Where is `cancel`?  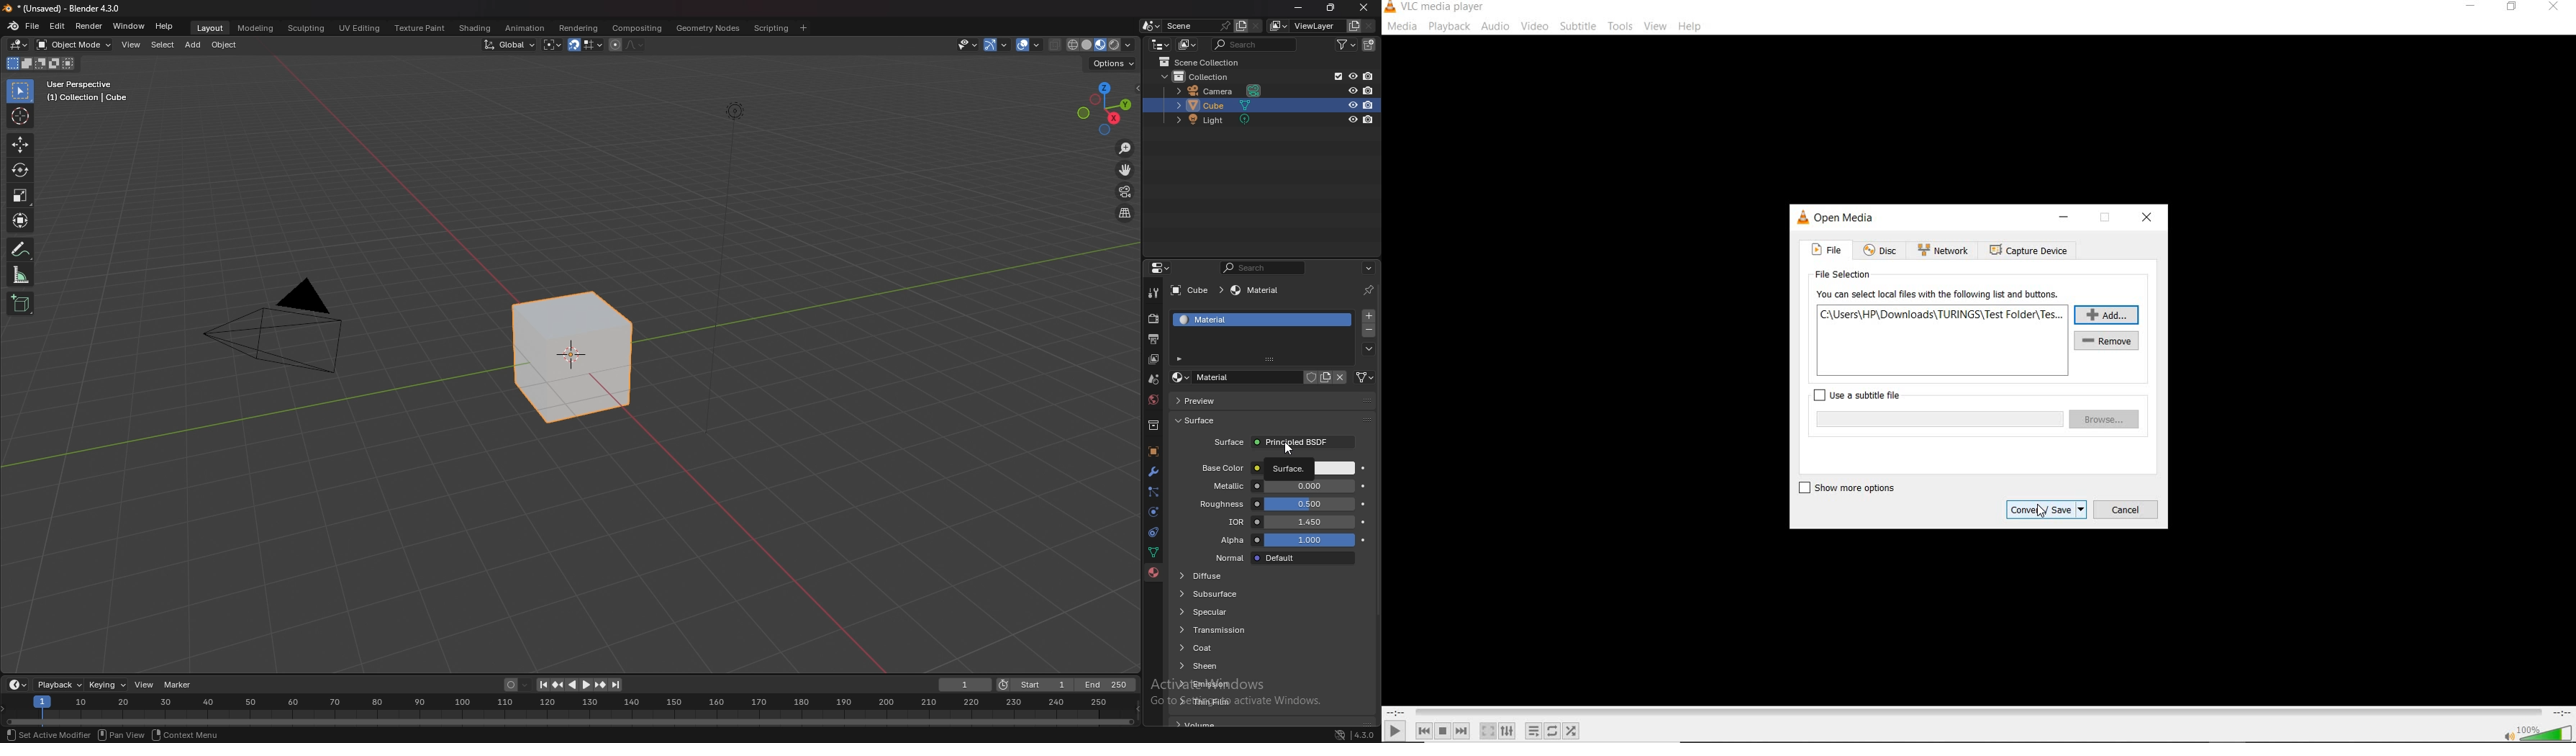
cancel is located at coordinates (2126, 509).